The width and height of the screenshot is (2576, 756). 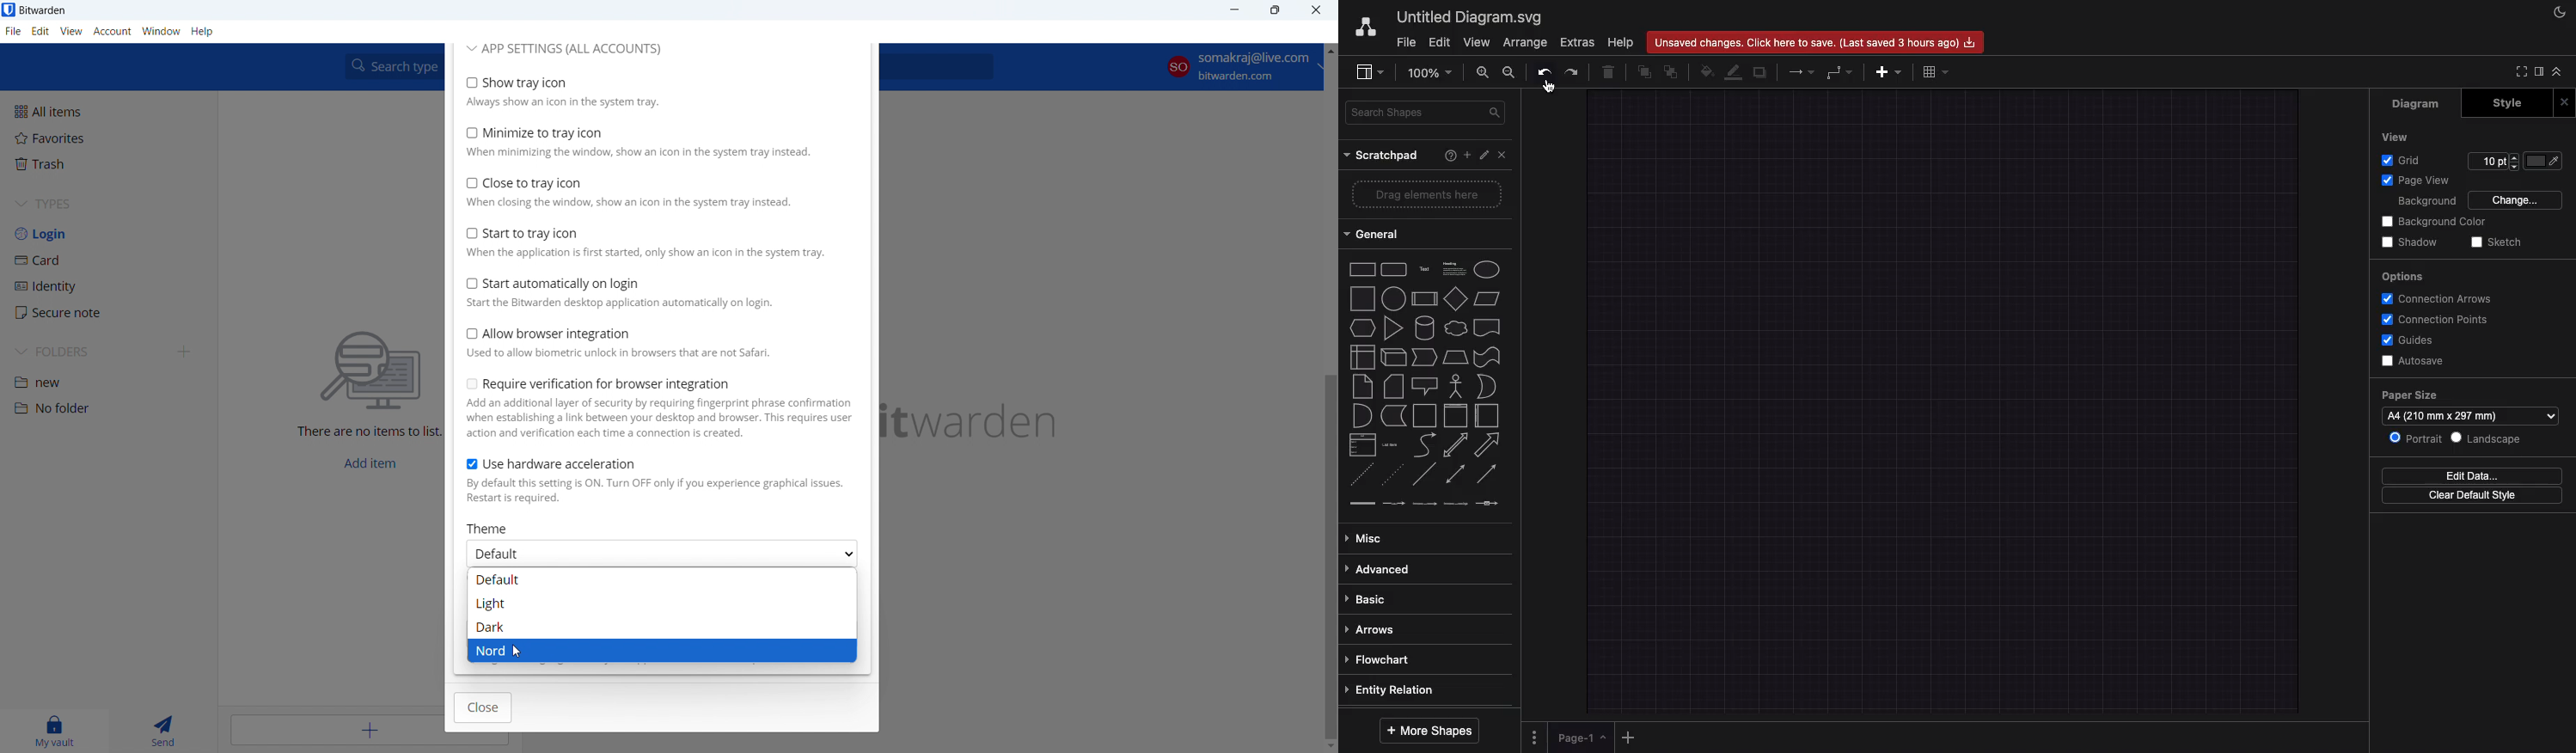 I want to click on login, so click(x=109, y=234).